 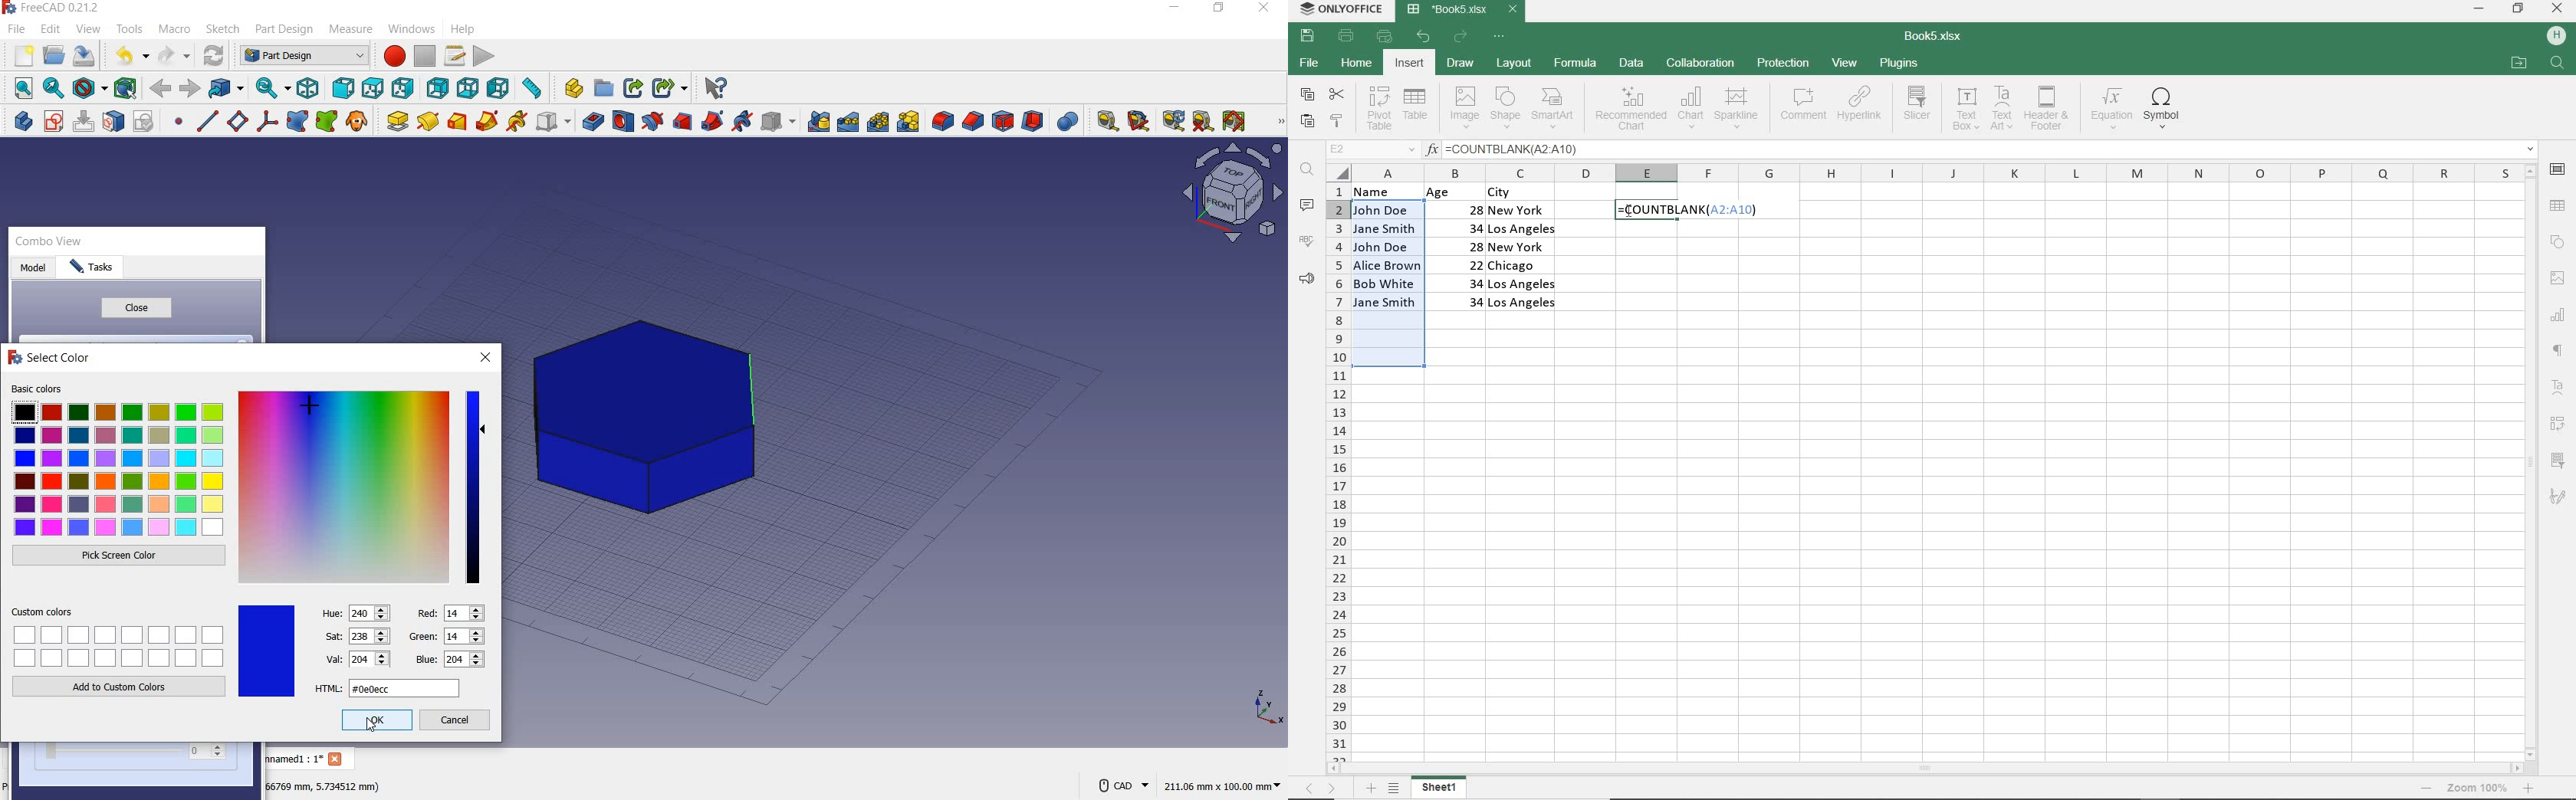 I want to click on fit all, so click(x=20, y=87).